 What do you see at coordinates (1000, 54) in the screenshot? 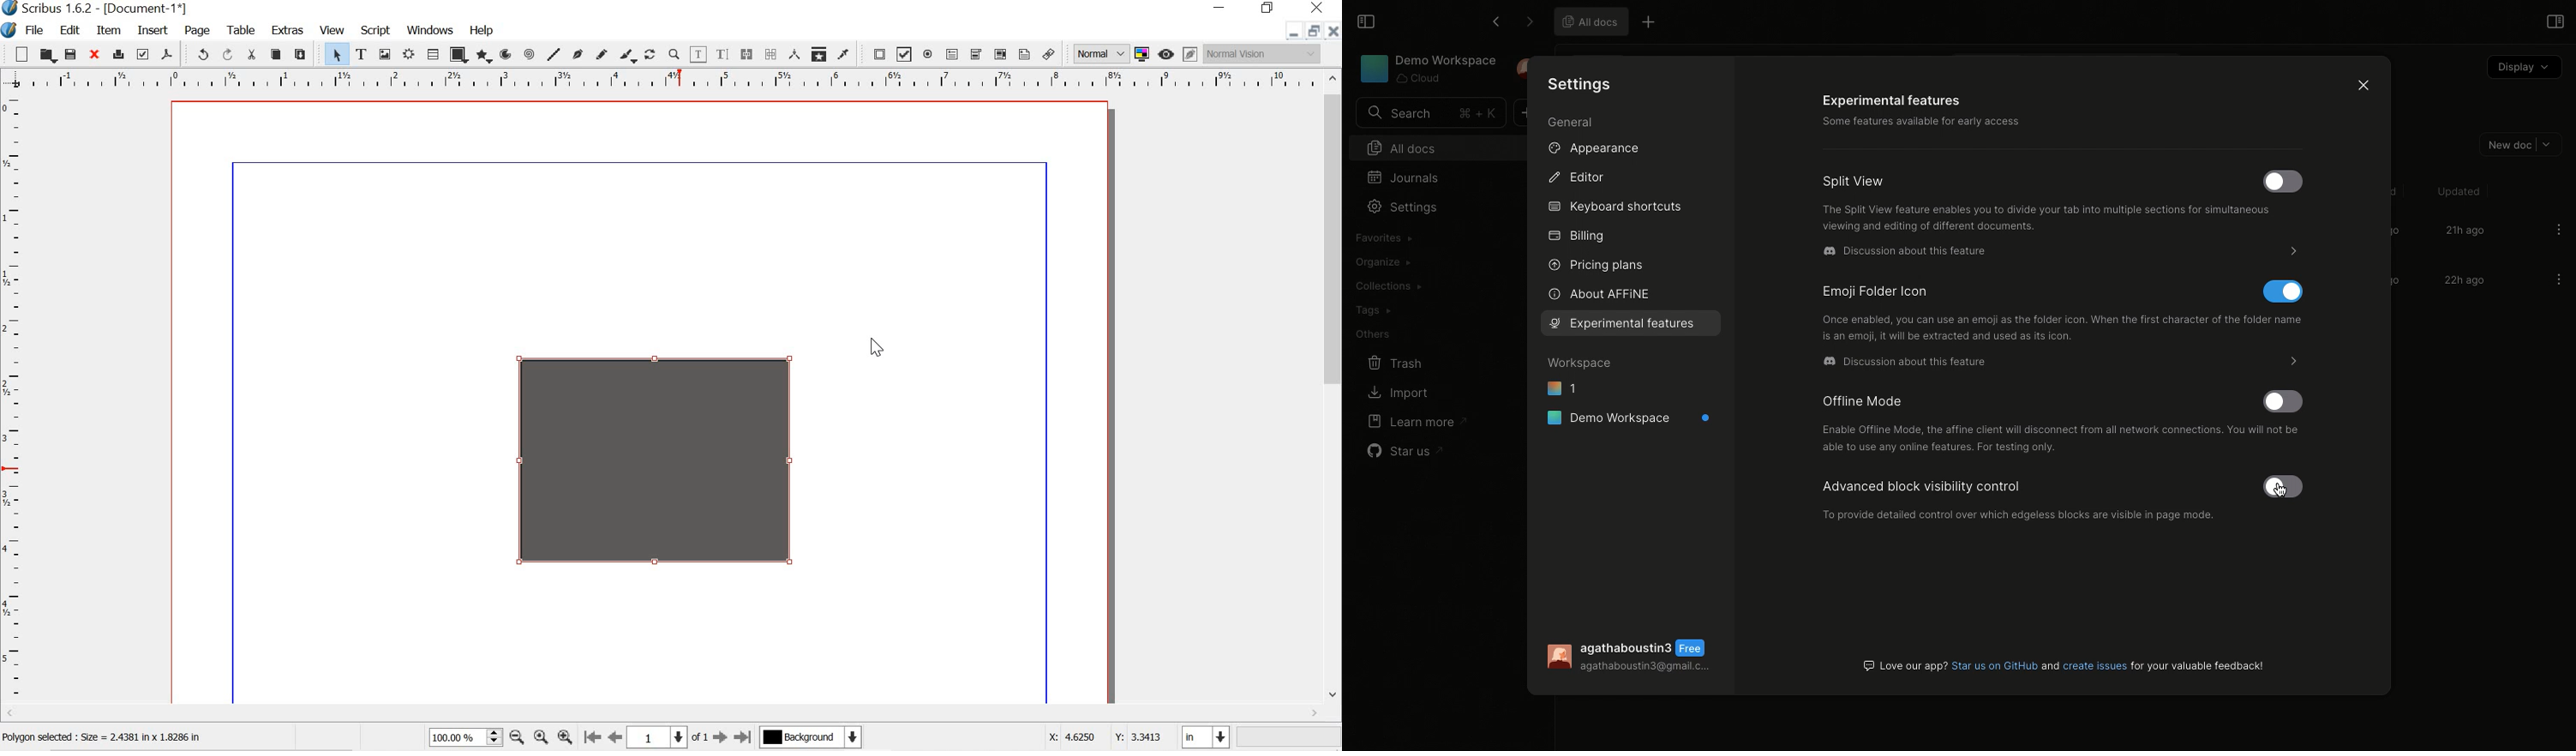
I see `pdf list box` at bounding box center [1000, 54].